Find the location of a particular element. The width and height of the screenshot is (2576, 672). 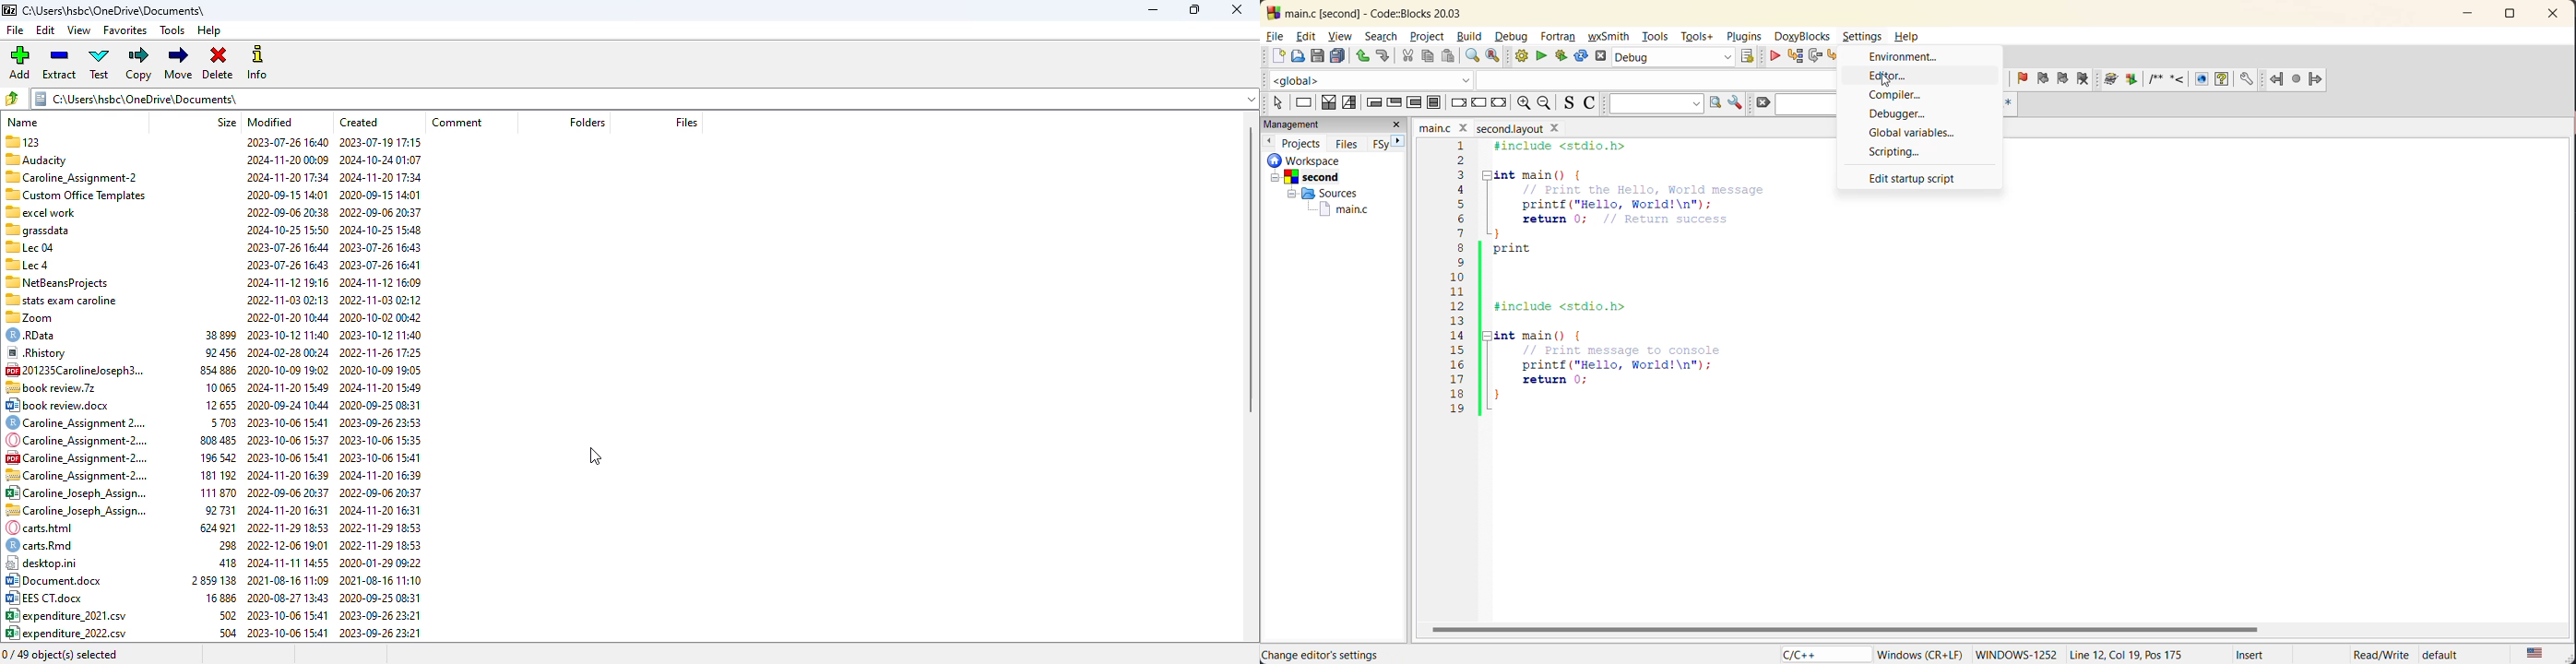

Settings is located at coordinates (1862, 34).